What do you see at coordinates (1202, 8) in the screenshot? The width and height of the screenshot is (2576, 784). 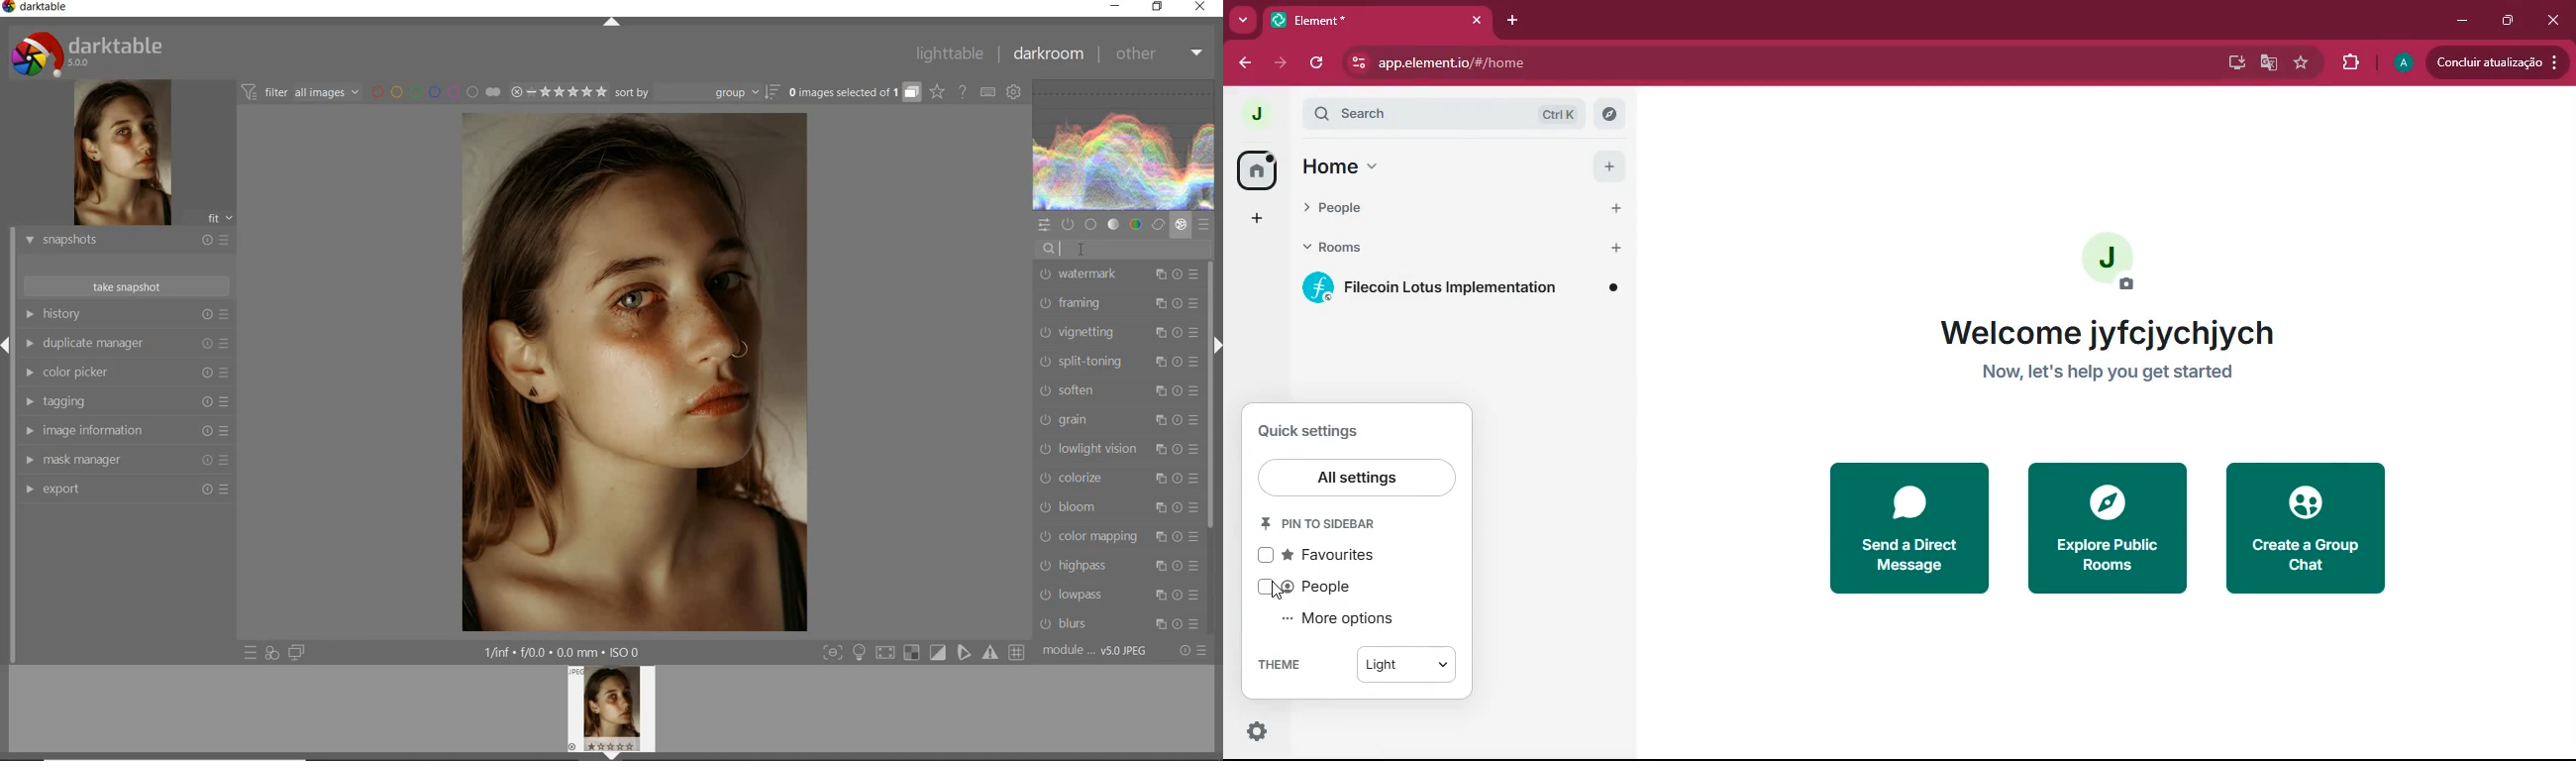 I see `close` at bounding box center [1202, 8].